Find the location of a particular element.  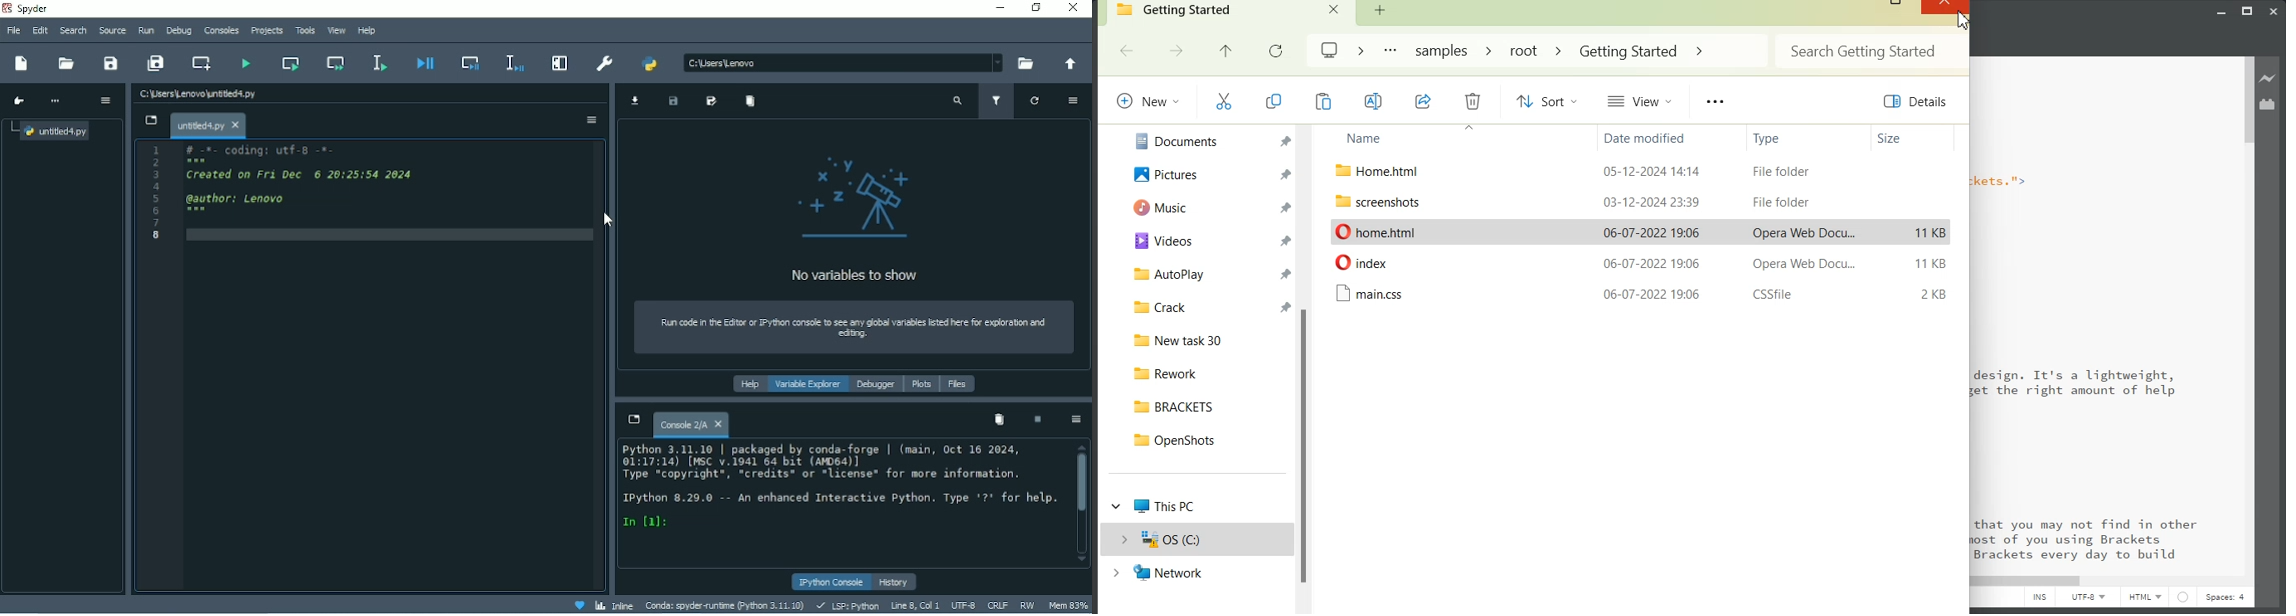

Remove all variables is located at coordinates (748, 101).